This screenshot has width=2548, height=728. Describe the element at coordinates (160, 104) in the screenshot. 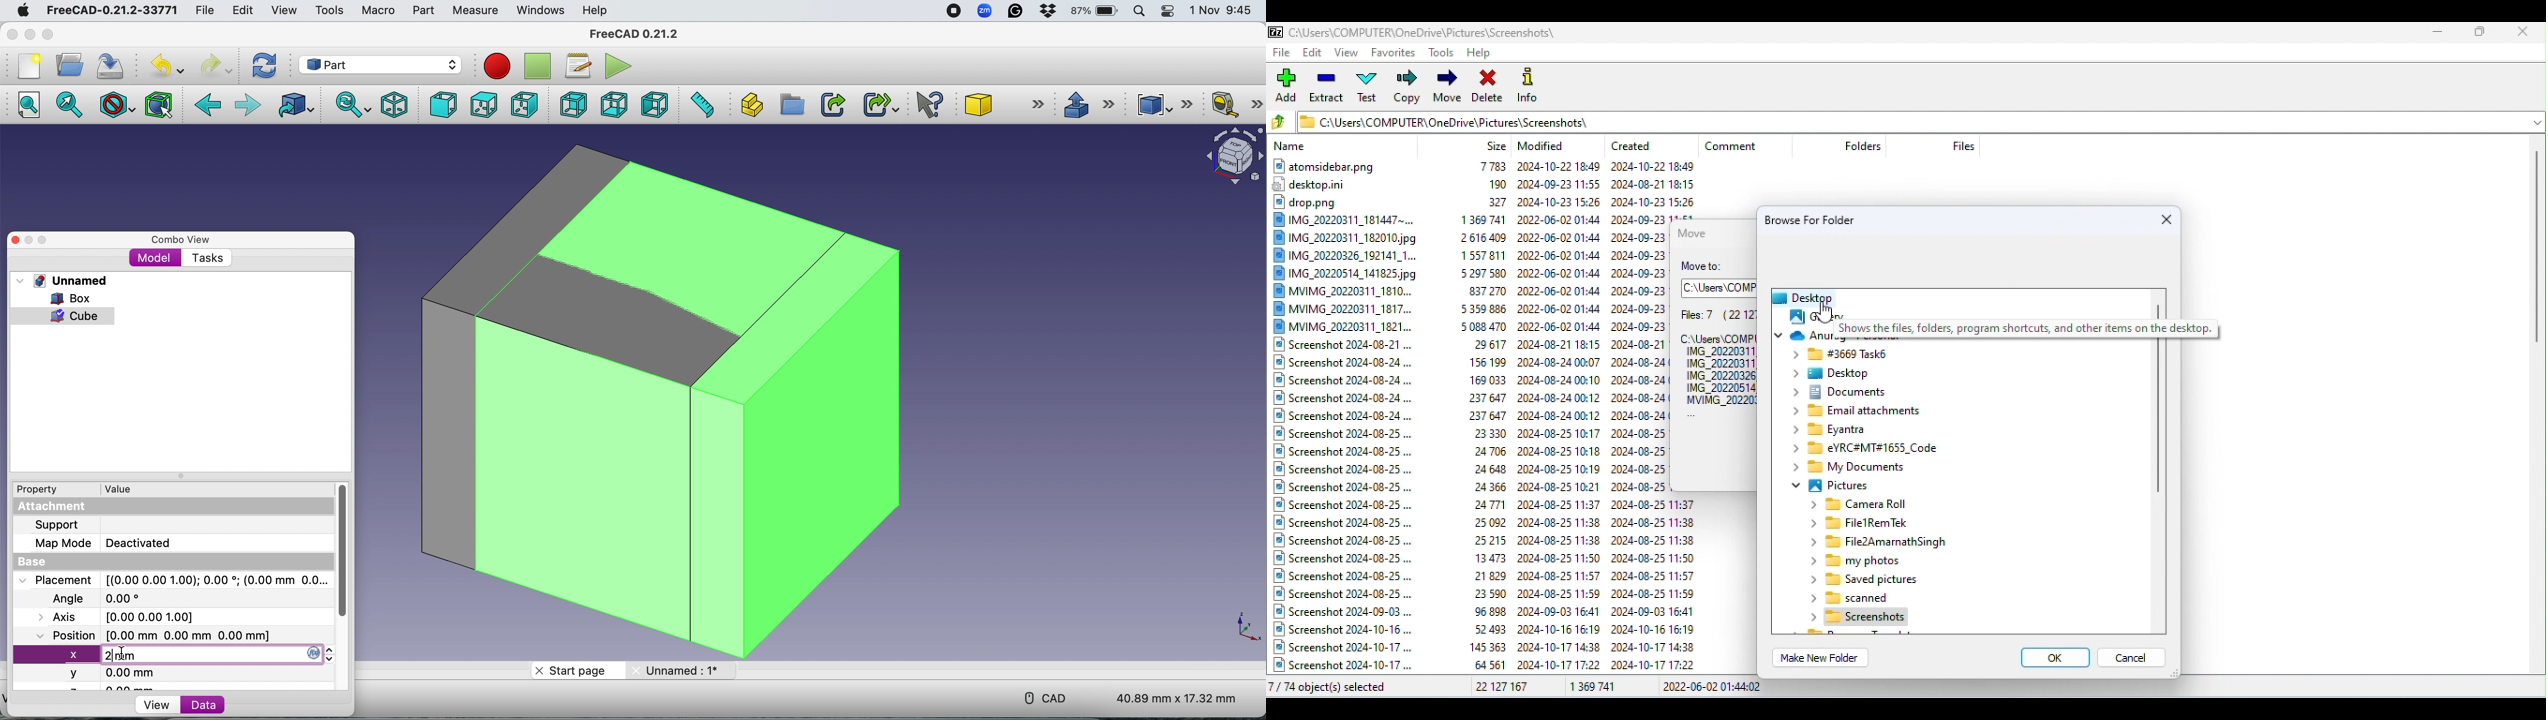

I see `Bounding box` at that location.